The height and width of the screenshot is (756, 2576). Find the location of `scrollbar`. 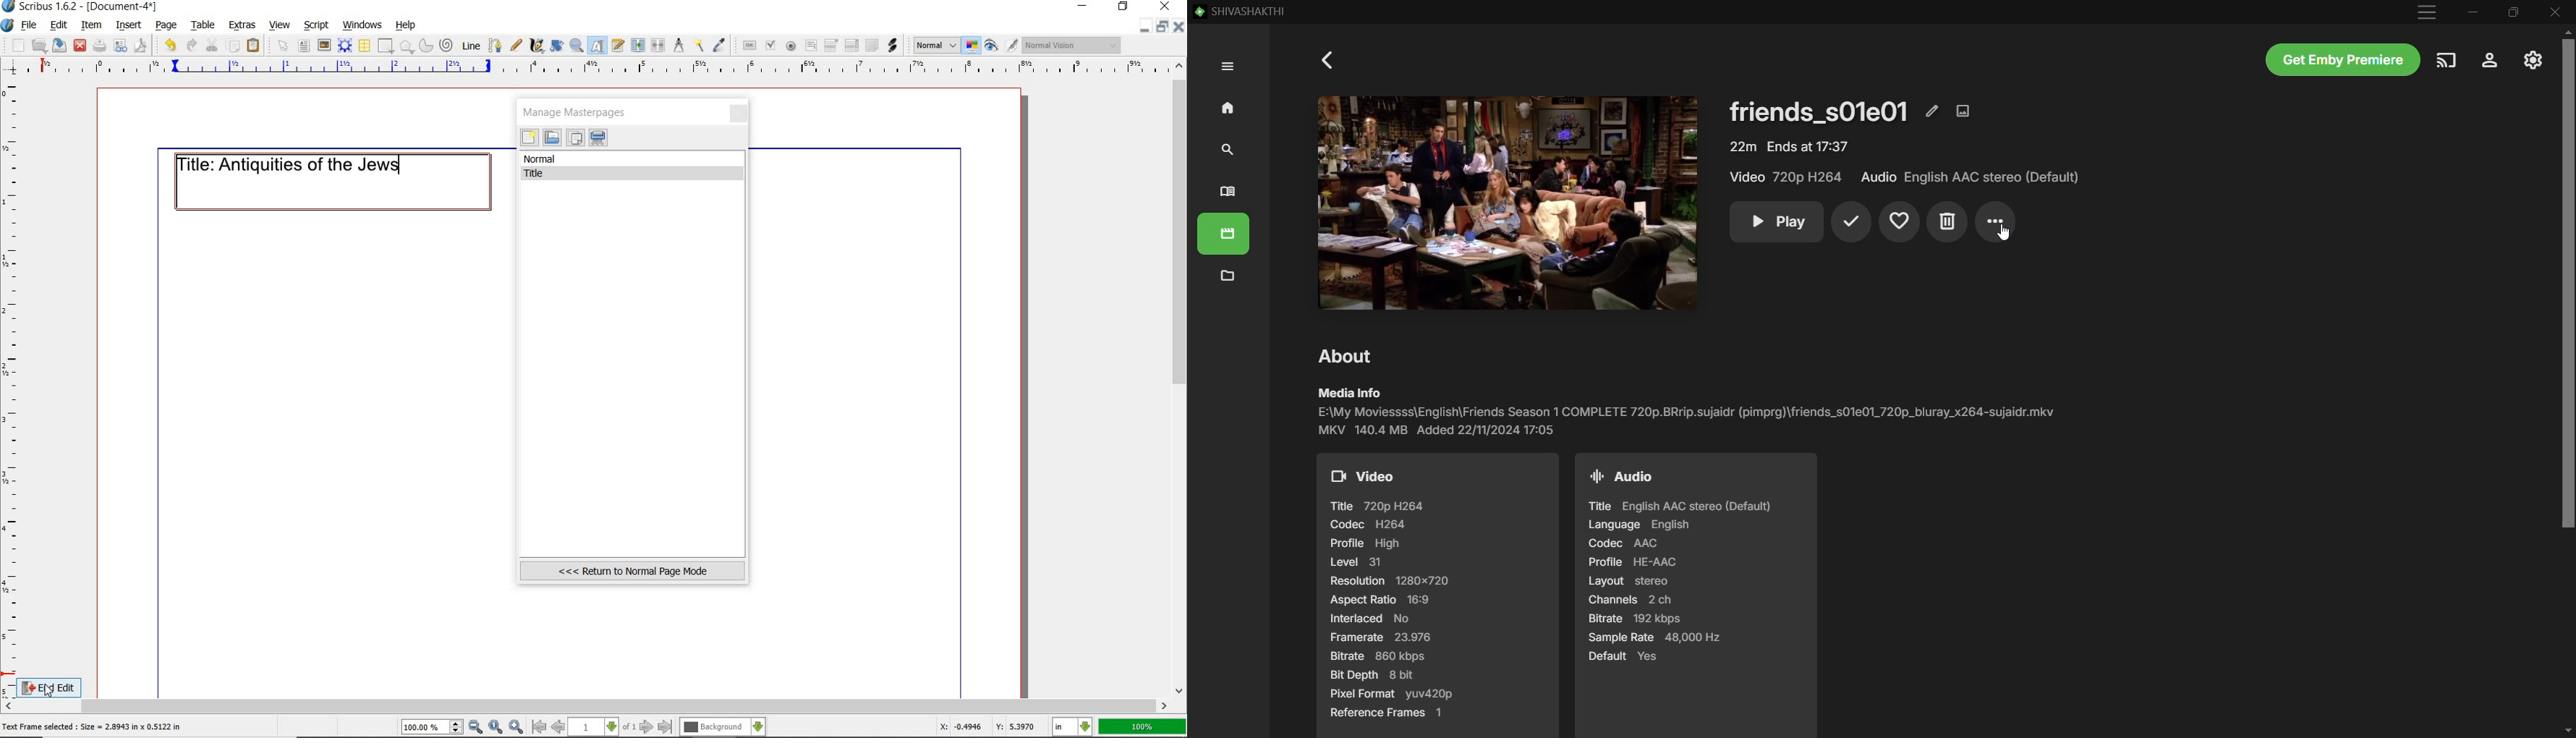

scrollbar is located at coordinates (587, 706).